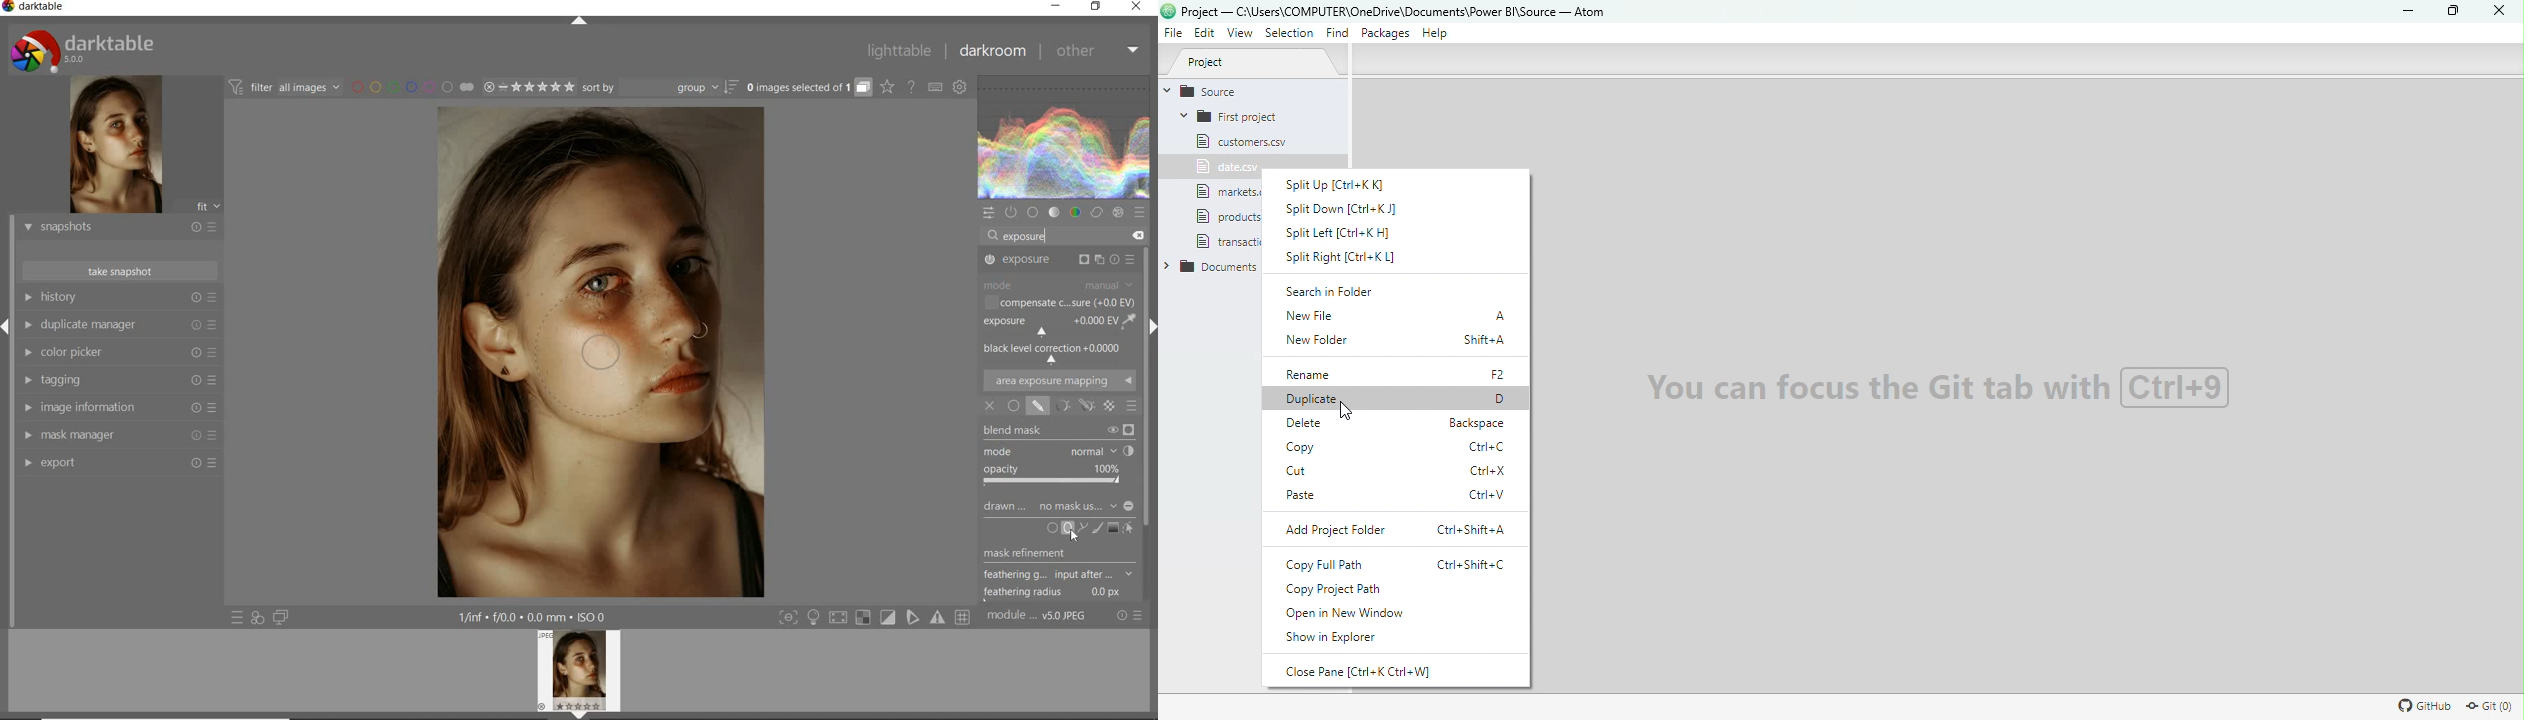 This screenshot has height=728, width=2548. Describe the element at coordinates (2449, 11) in the screenshot. I see `Maximize` at that location.